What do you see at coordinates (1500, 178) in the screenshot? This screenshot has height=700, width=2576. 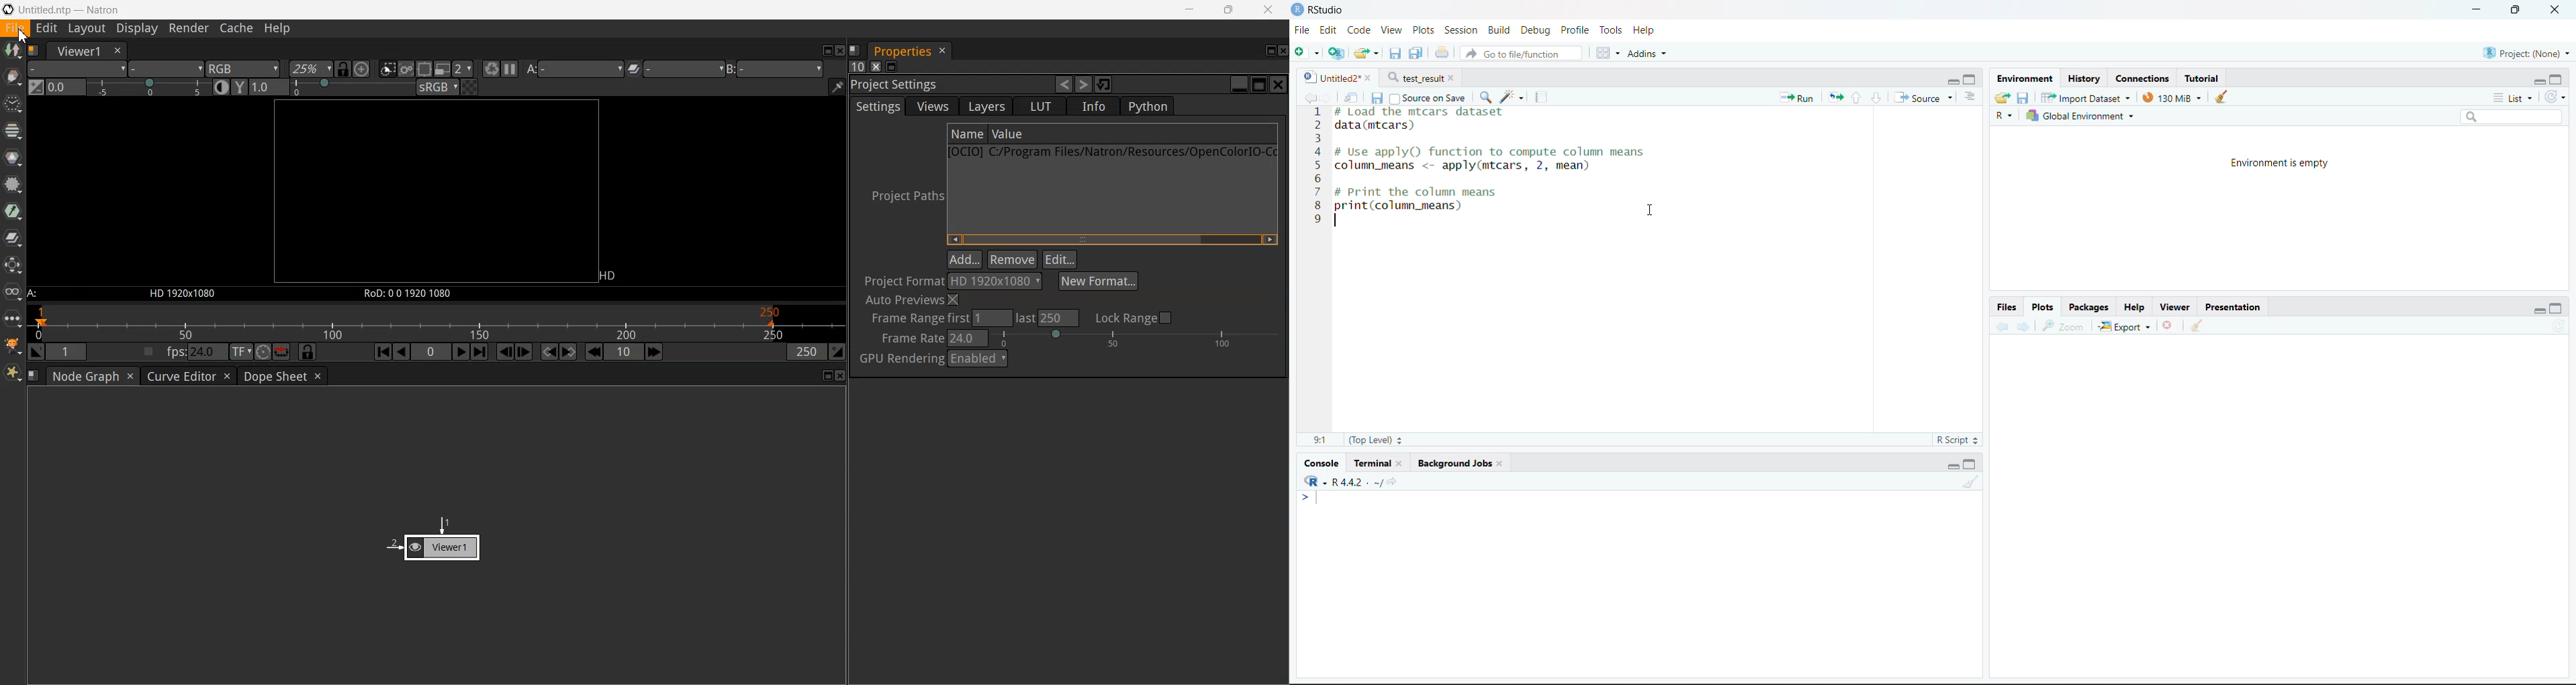 I see `# Load the mtcars dataset

data(mtcars)

# Use apply) function to compute column means
column_means <- apply(mtcars, 2, mean)

# Print the column means

print(column_means) 1` at bounding box center [1500, 178].